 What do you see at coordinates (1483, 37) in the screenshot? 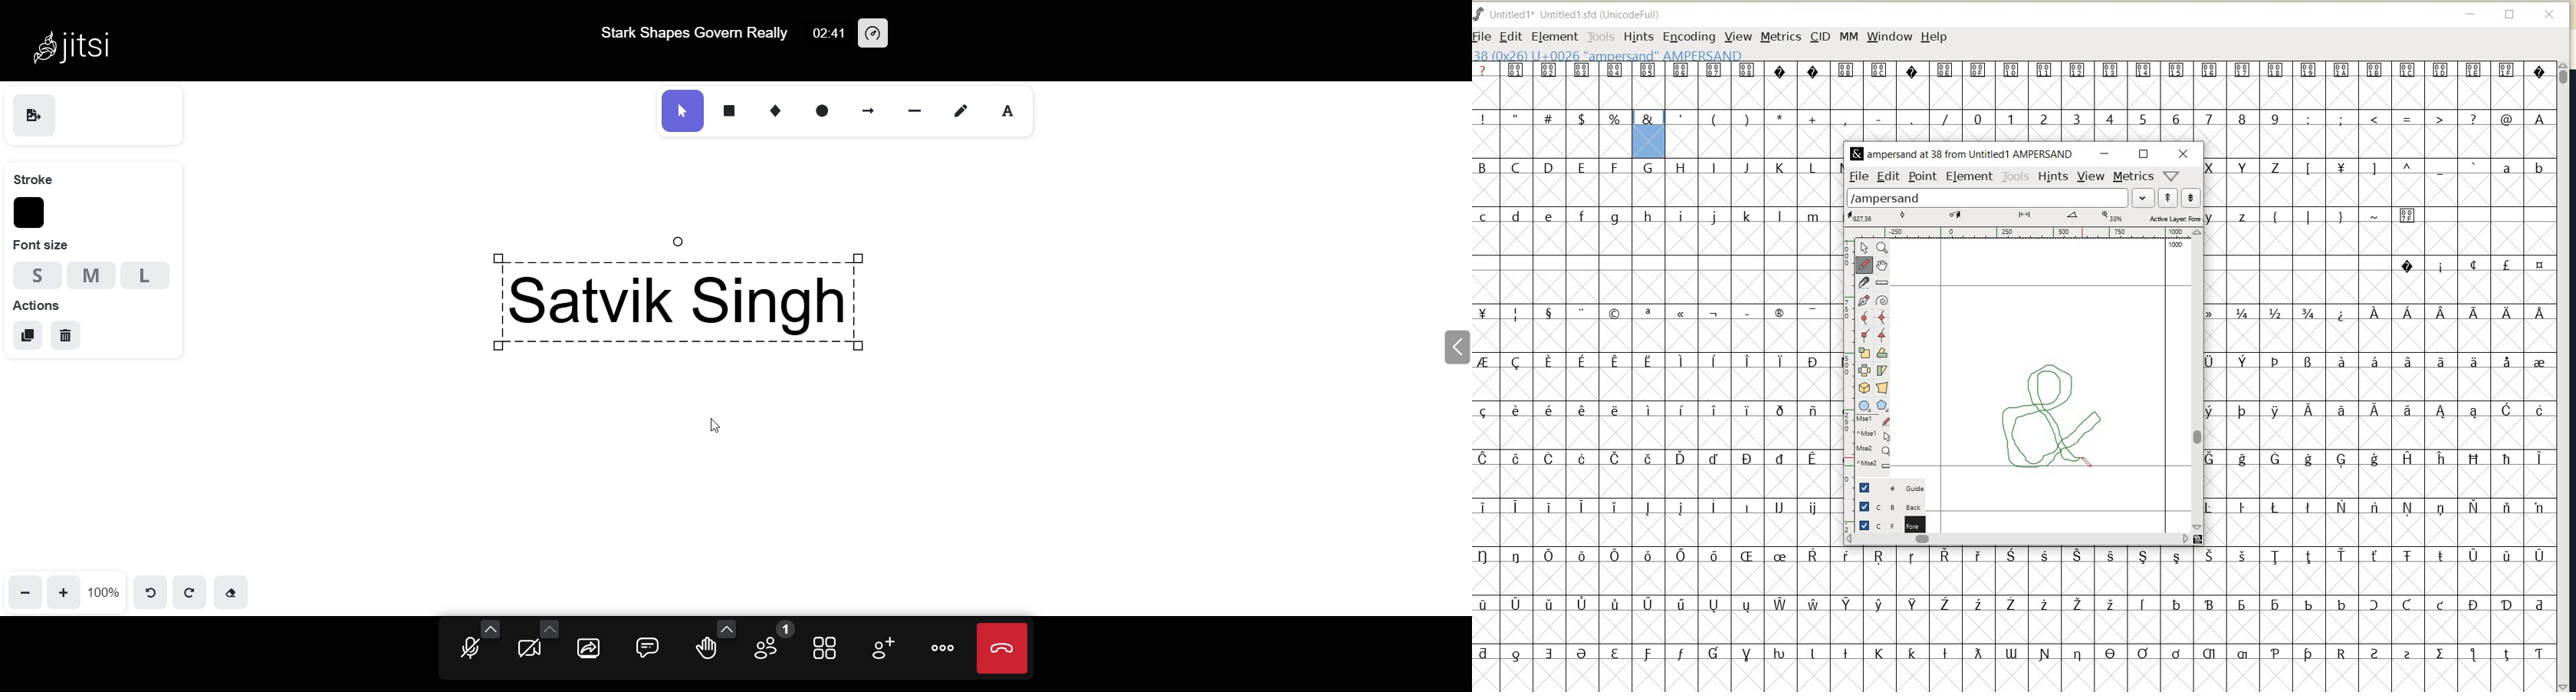
I see `FILE` at bounding box center [1483, 37].